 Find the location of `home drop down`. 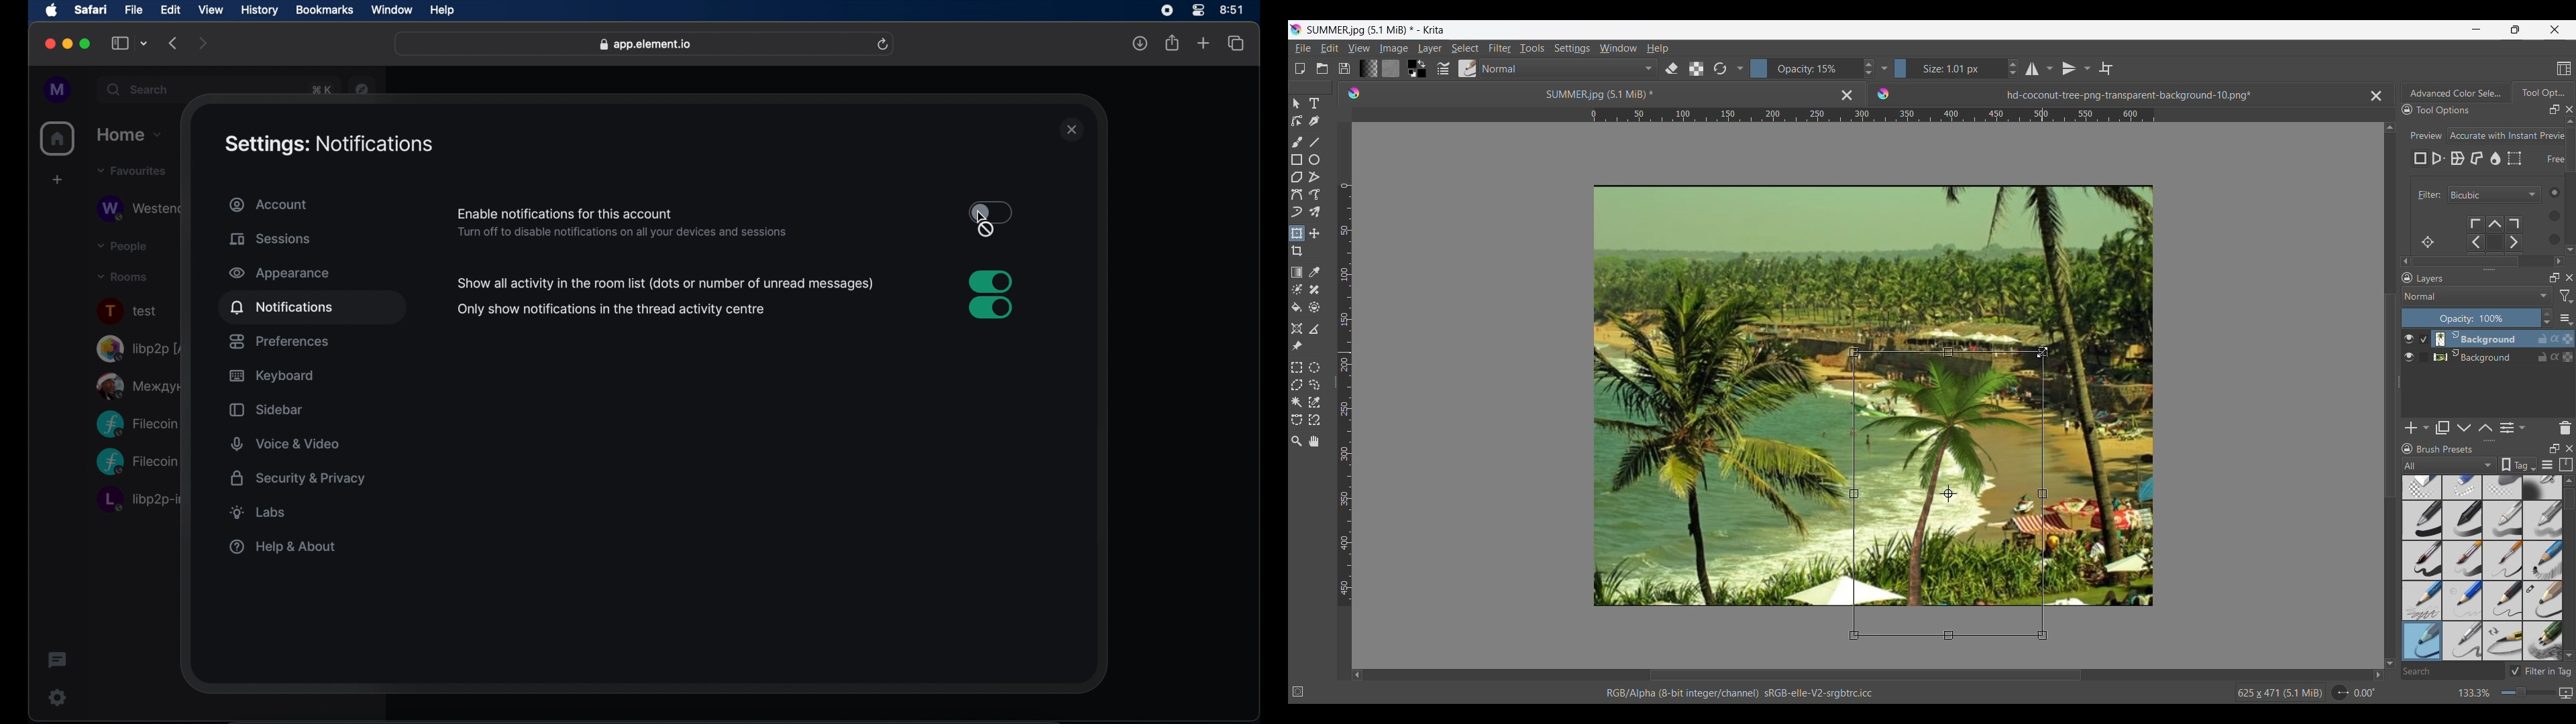

home drop down is located at coordinates (129, 134).